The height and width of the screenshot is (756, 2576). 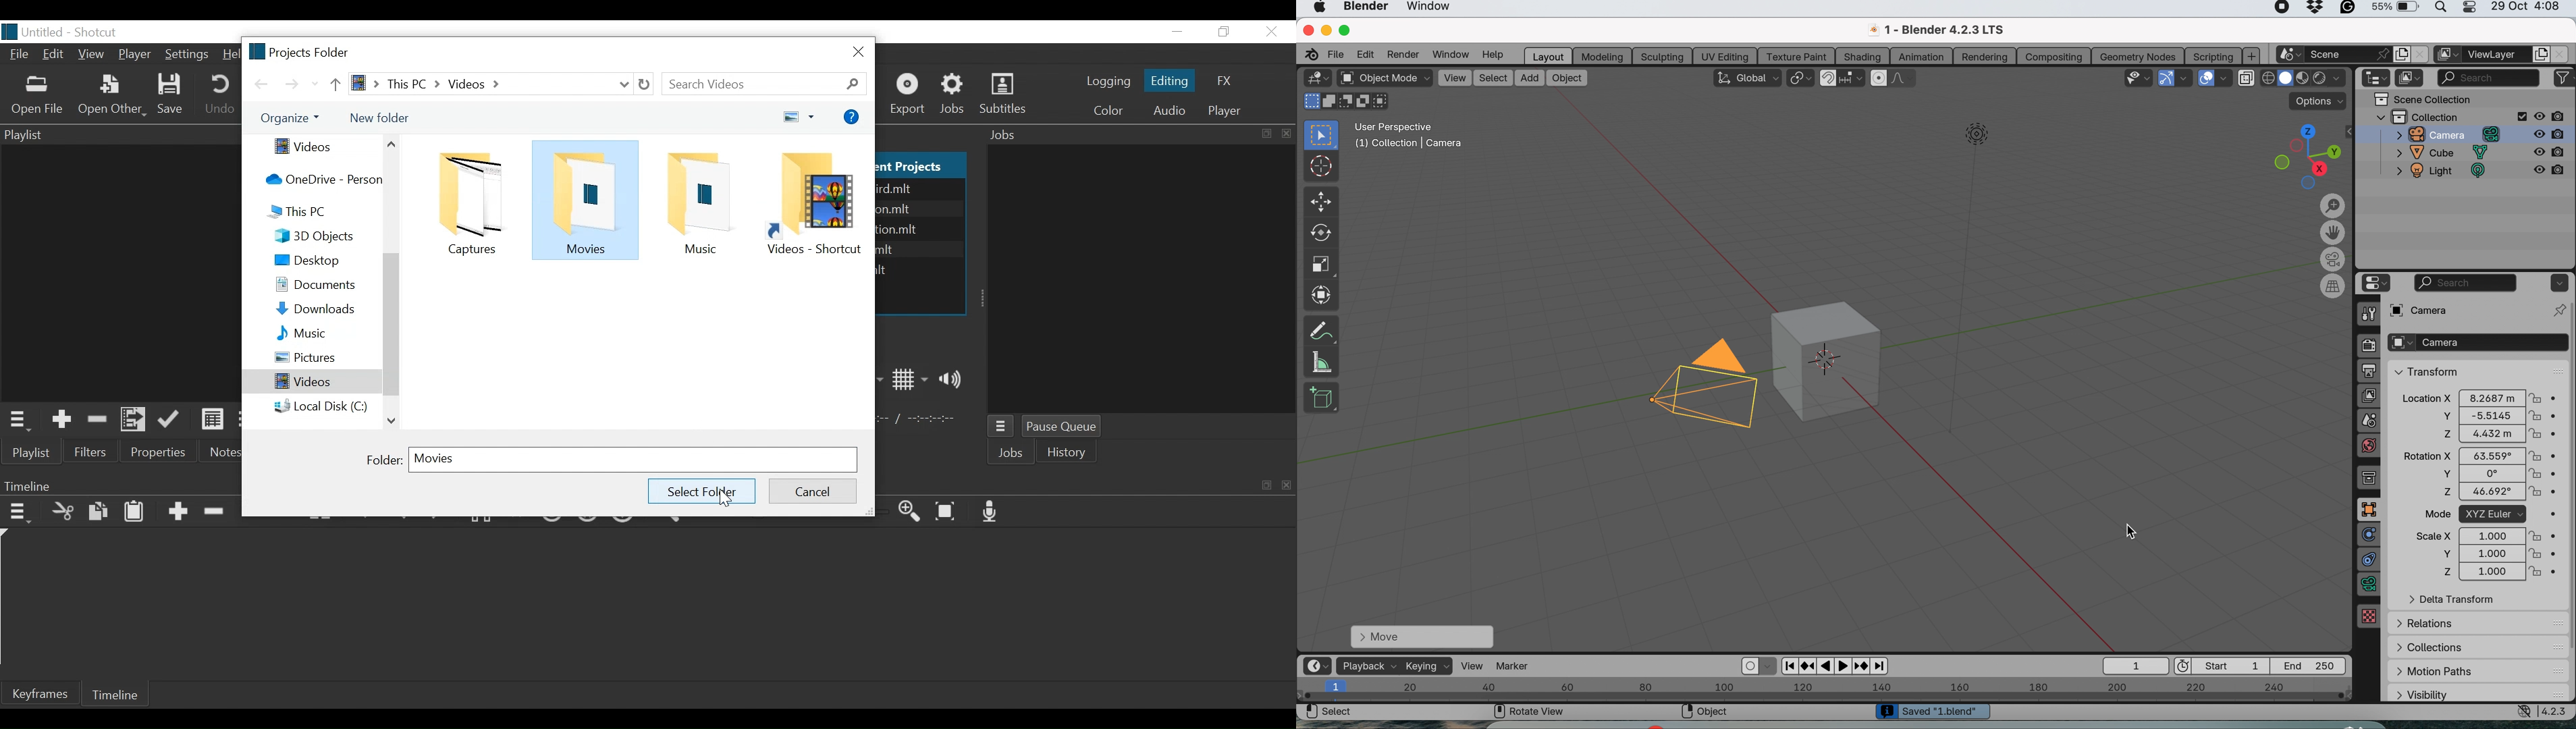 I want to click on y 0, so click(x=2479, y=474).